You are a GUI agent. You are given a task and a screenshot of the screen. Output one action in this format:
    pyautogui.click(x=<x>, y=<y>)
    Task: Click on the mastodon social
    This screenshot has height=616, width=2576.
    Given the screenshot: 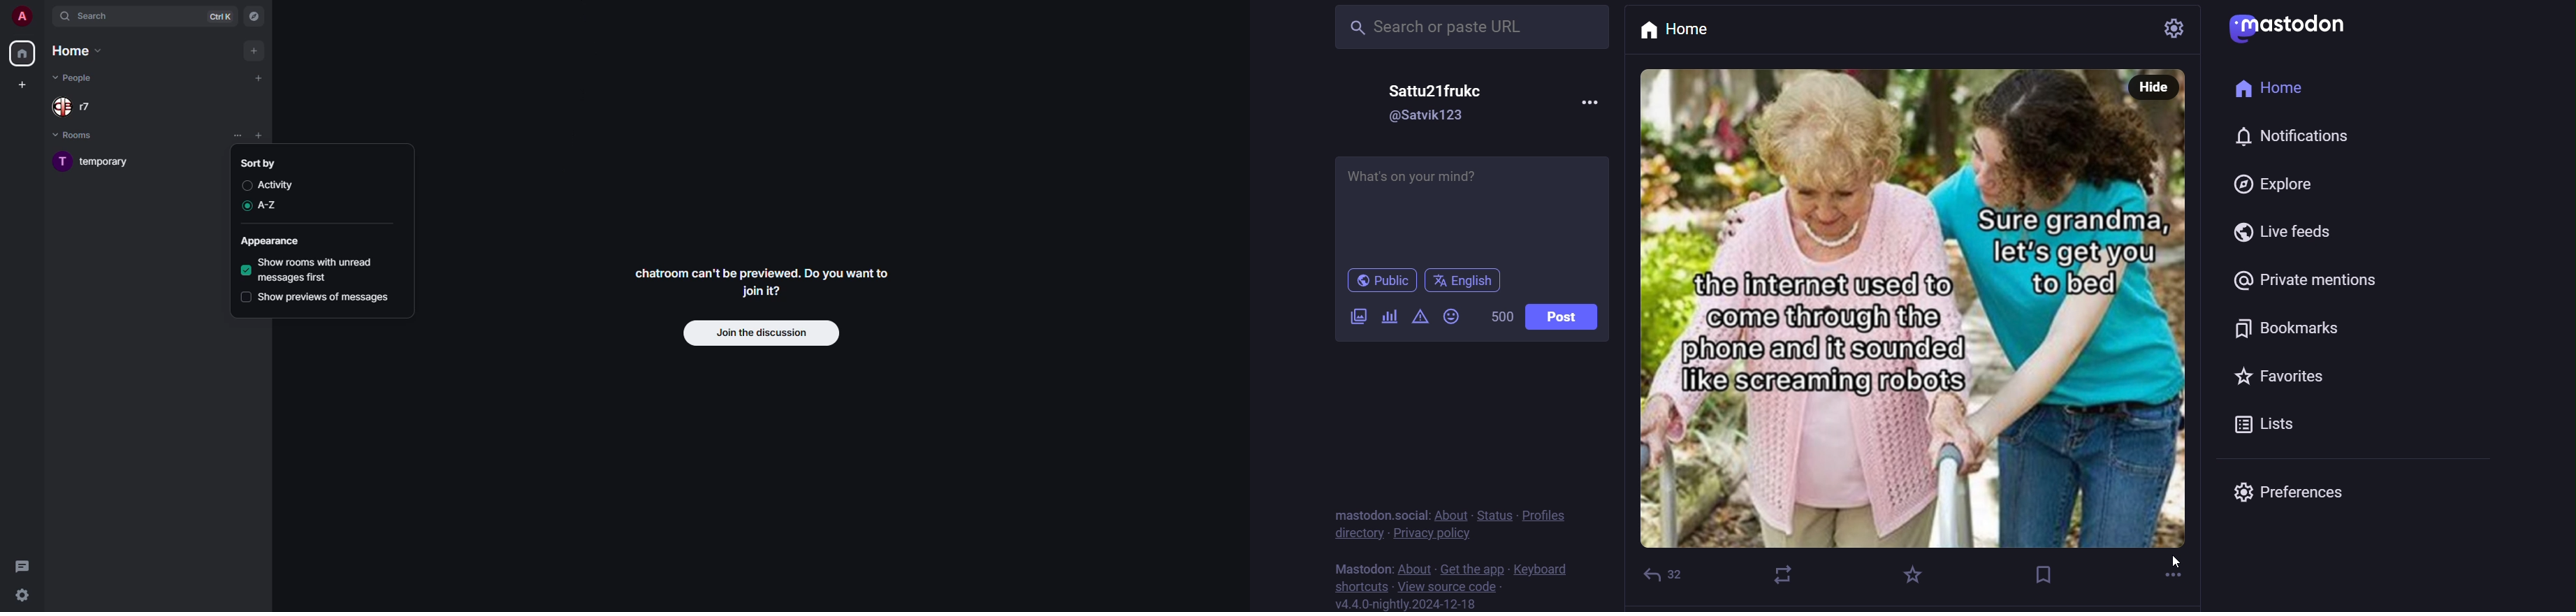 What is the action you would take?
    pyautogui.click(x=1376, y=511)
    